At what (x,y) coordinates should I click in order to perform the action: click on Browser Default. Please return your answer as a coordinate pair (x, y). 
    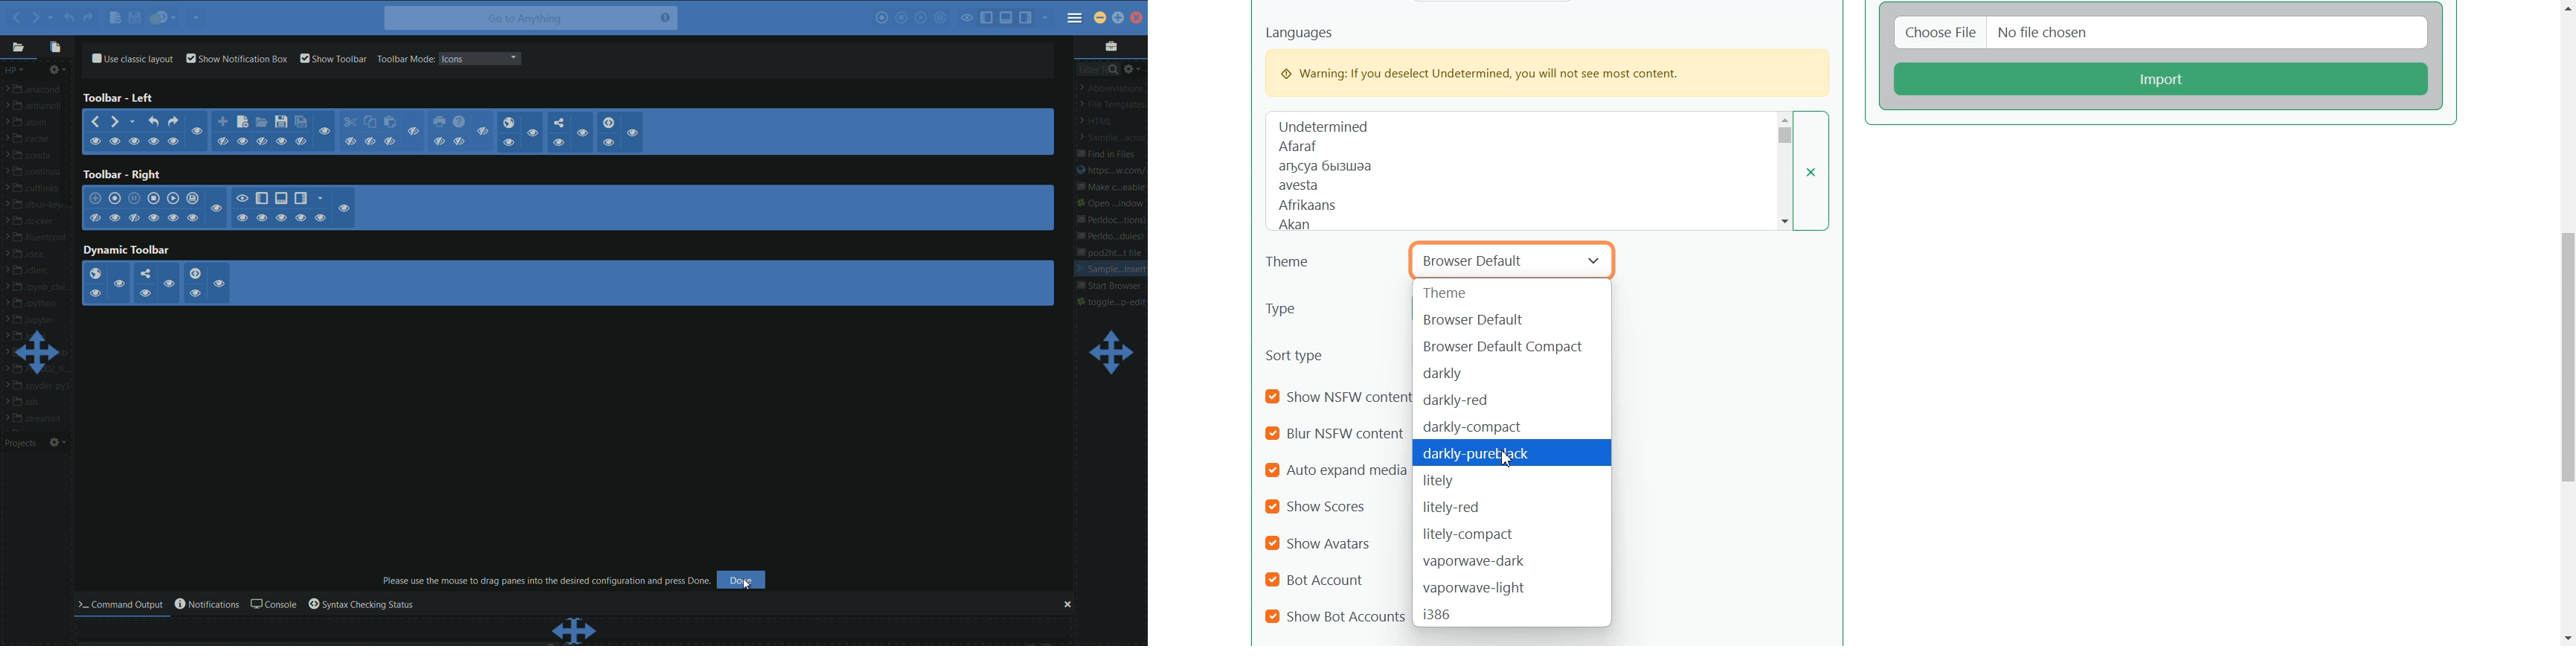
    Looking at the image, I should click on (1512, 319).